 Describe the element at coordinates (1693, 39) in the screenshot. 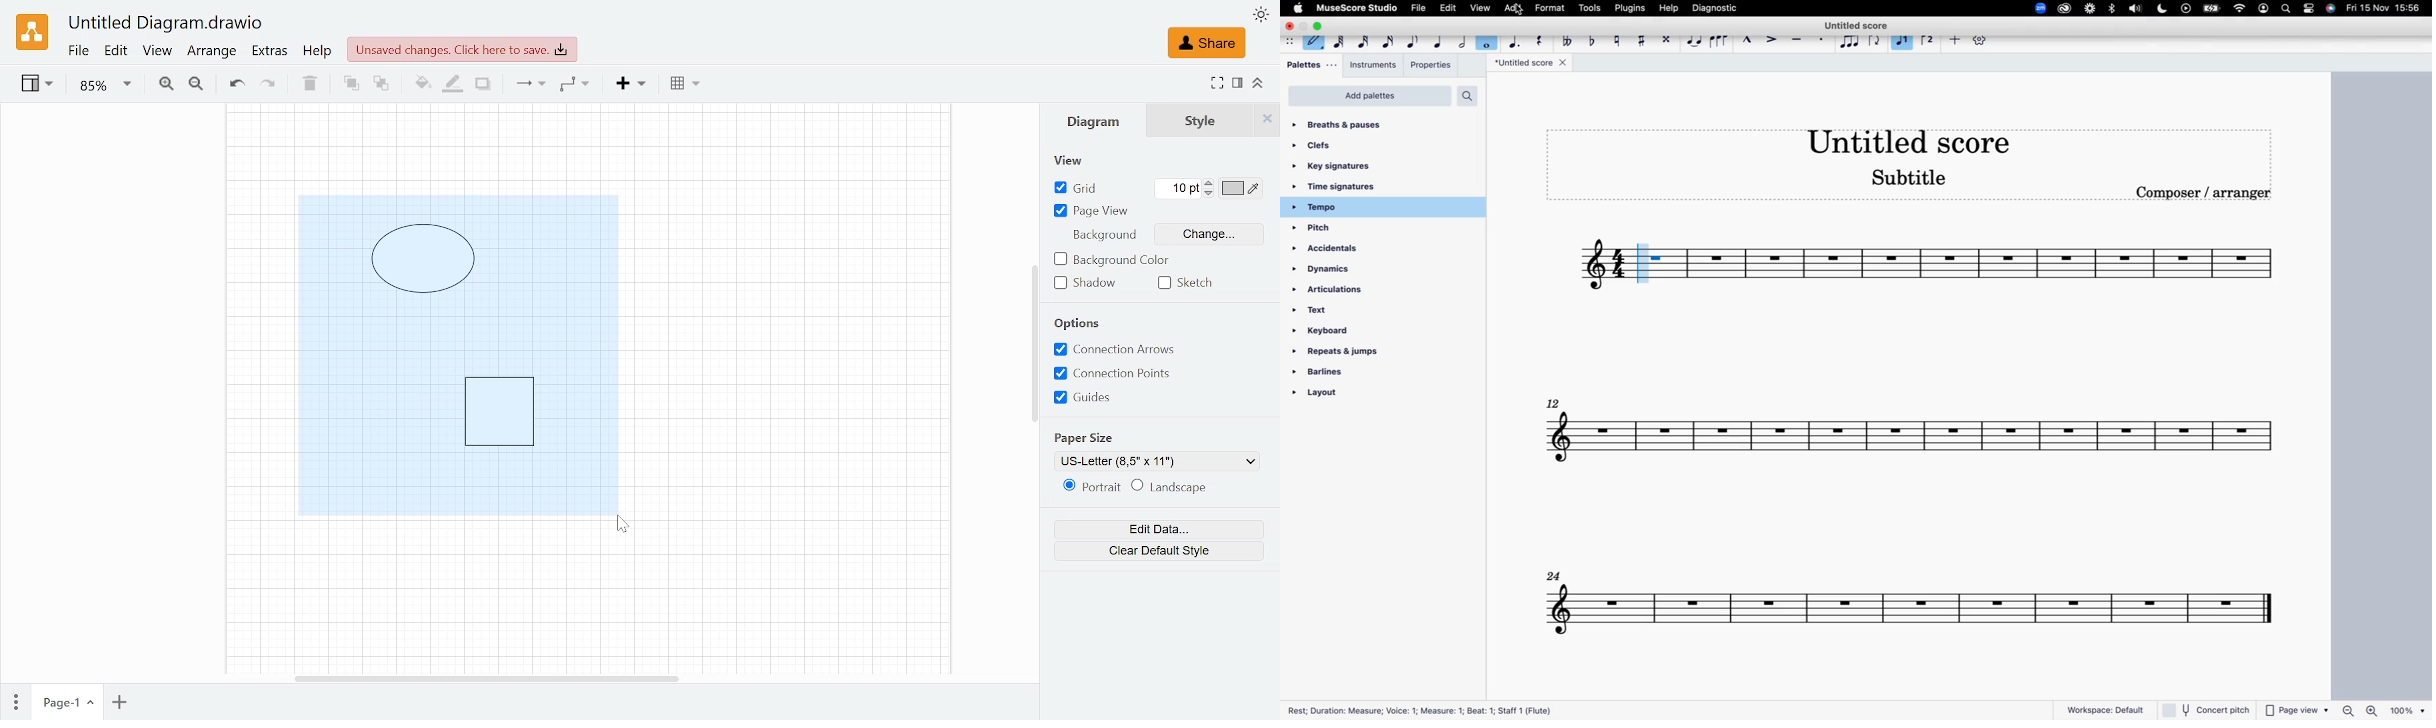

I see `tie` at that location.